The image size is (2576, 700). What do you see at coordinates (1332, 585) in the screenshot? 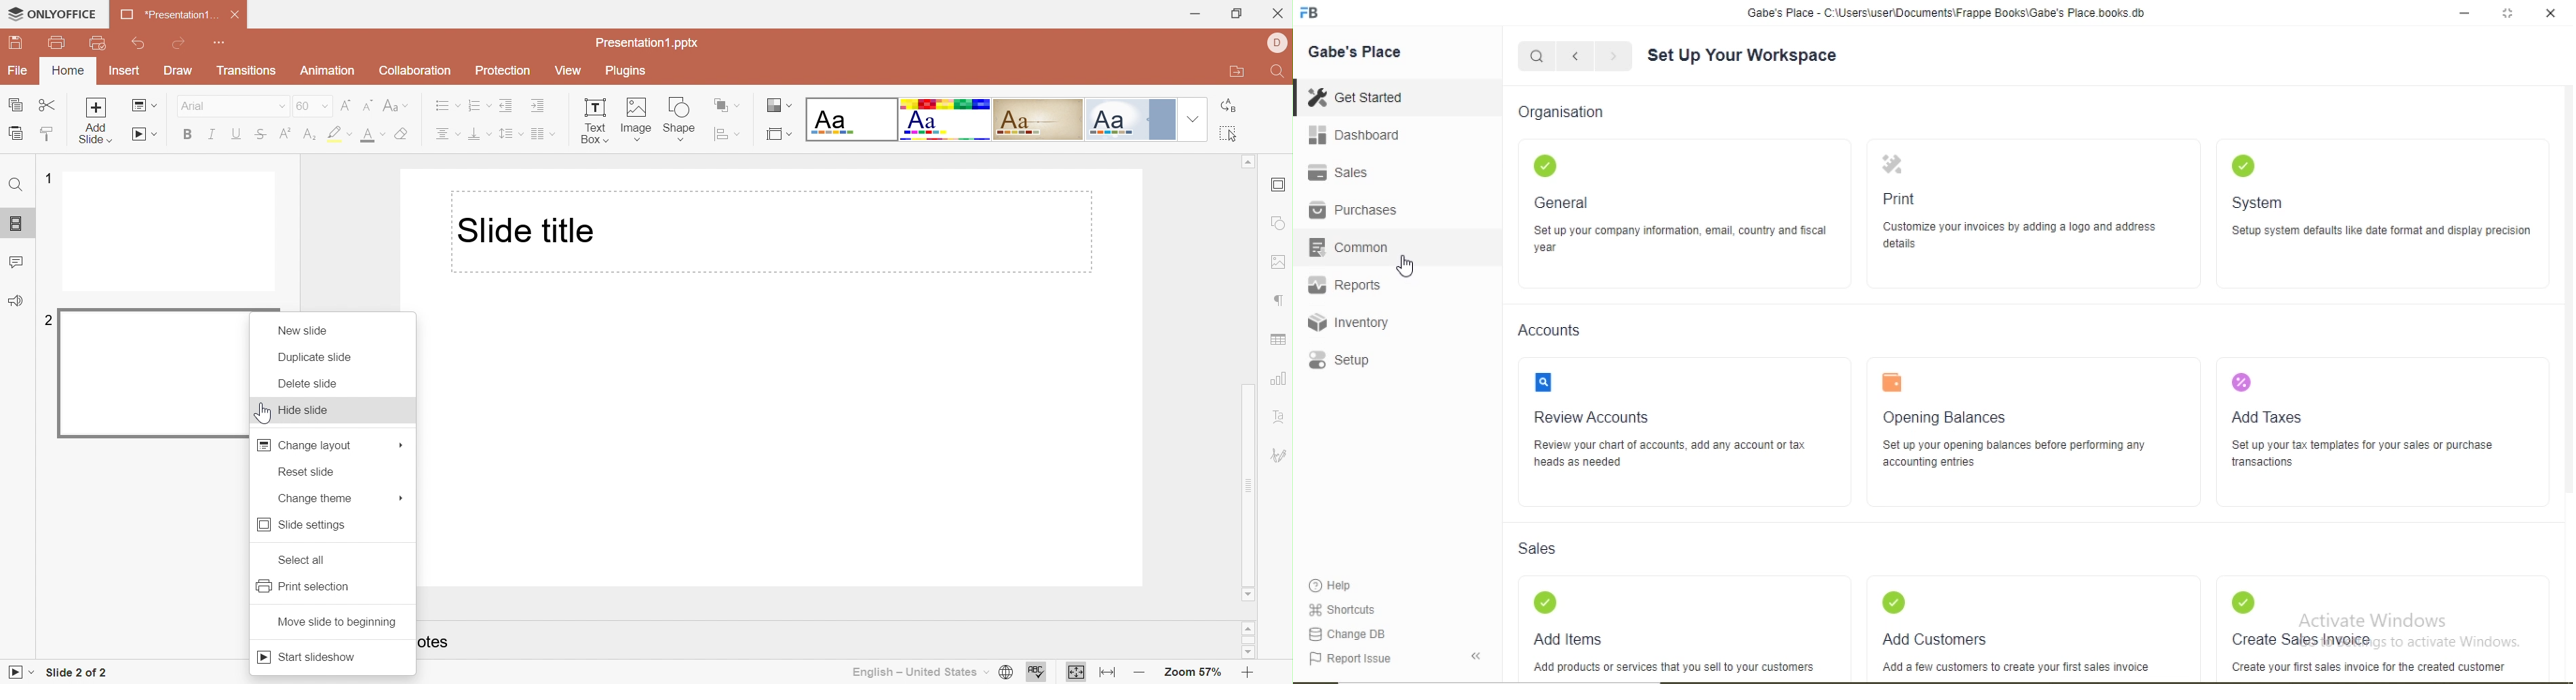
I see `Help` at bounding box center [1332, 585].